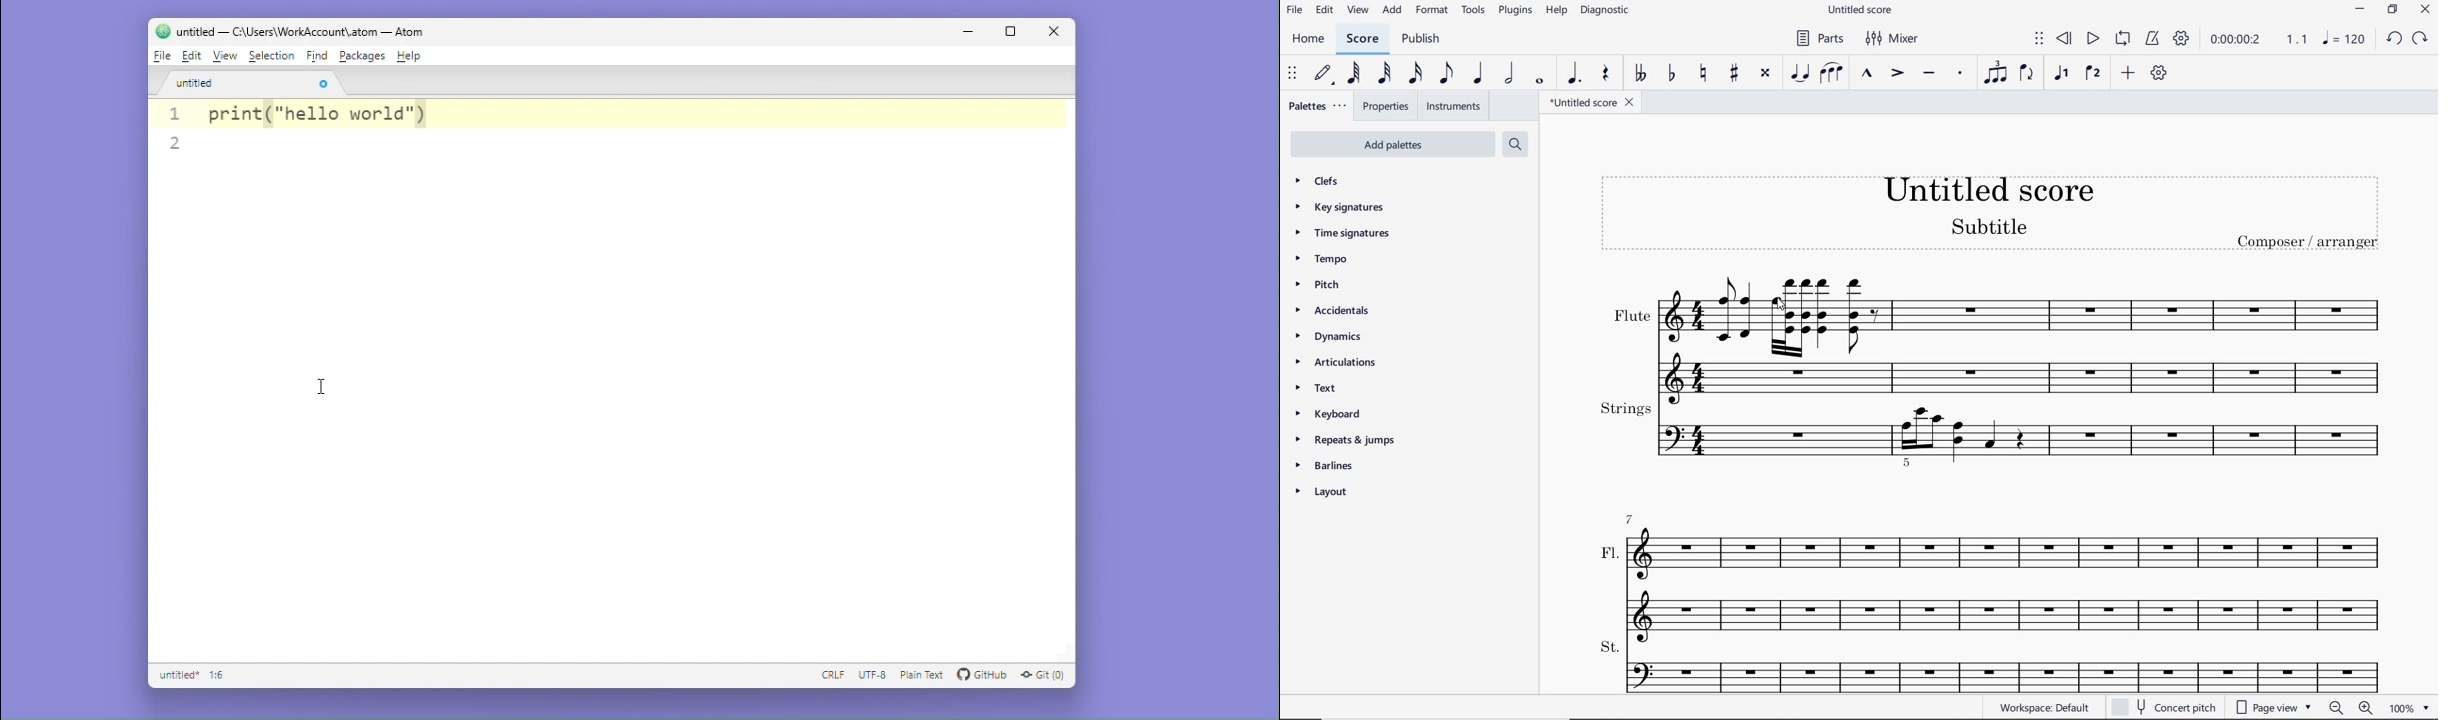  I want to click on TOGGLE FLAT, so click(1672, 74).